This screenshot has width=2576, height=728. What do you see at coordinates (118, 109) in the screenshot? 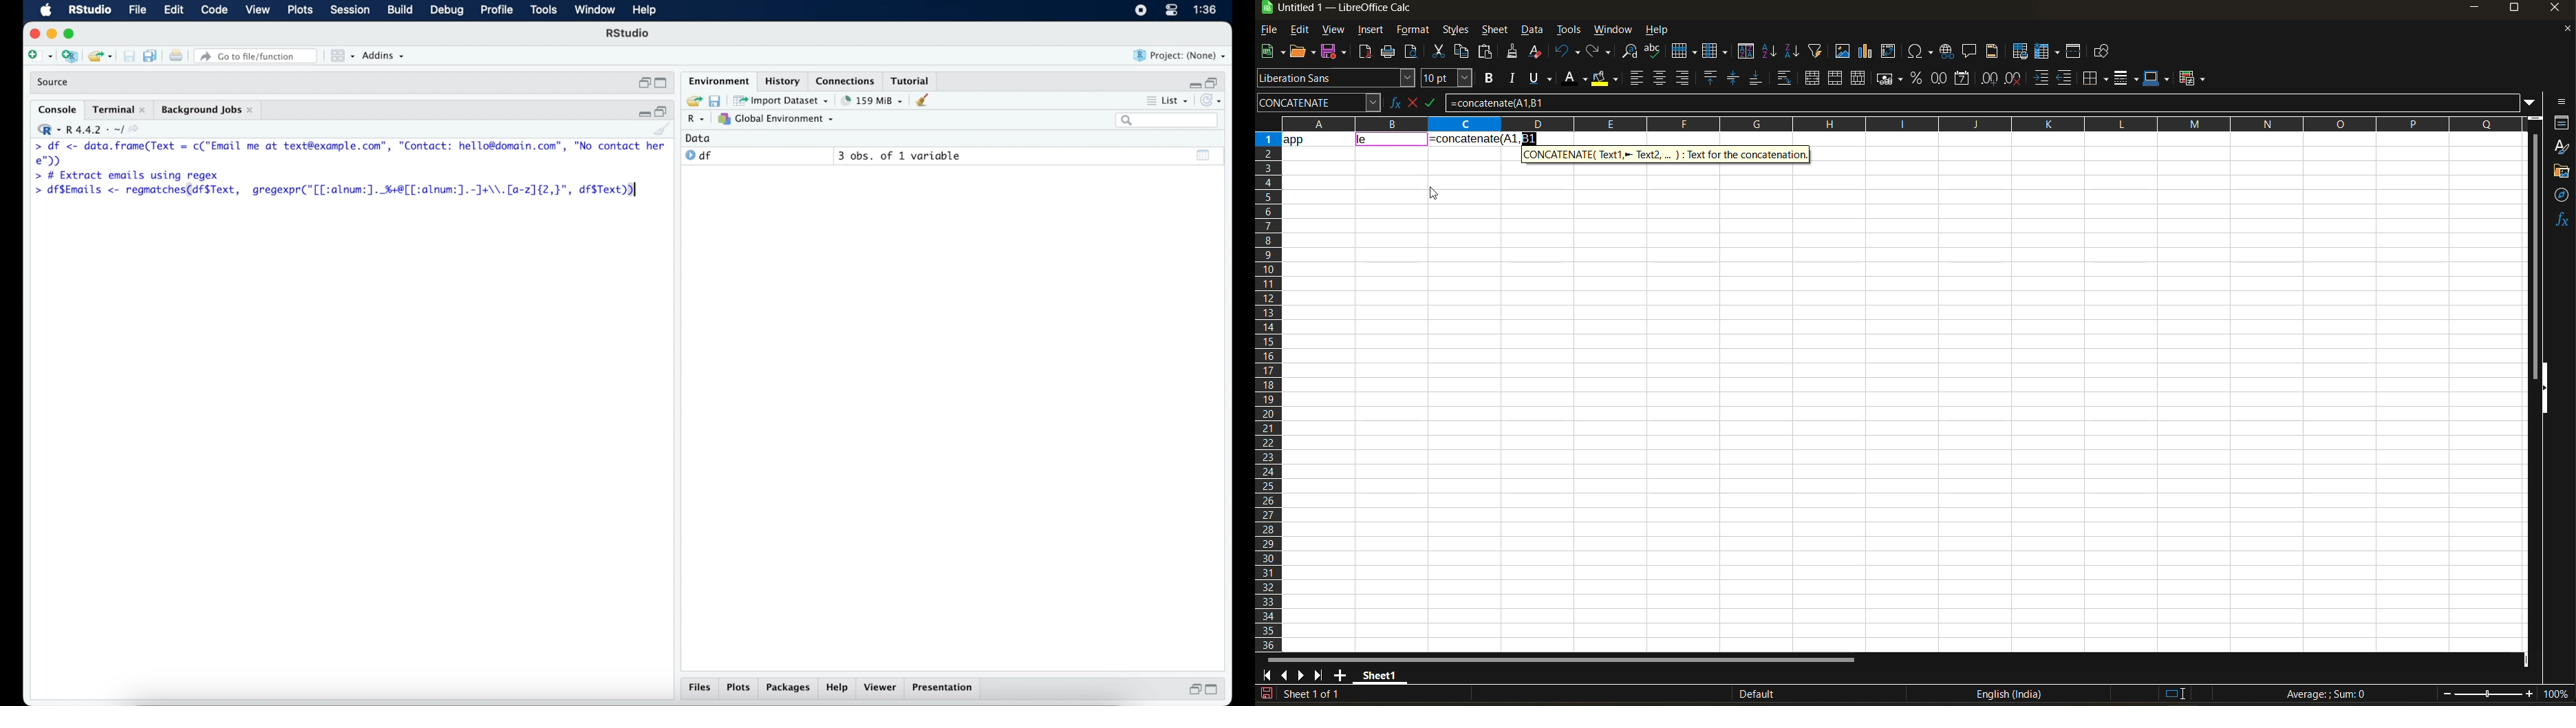
I see `terminal` at bounding box center [118, 109].